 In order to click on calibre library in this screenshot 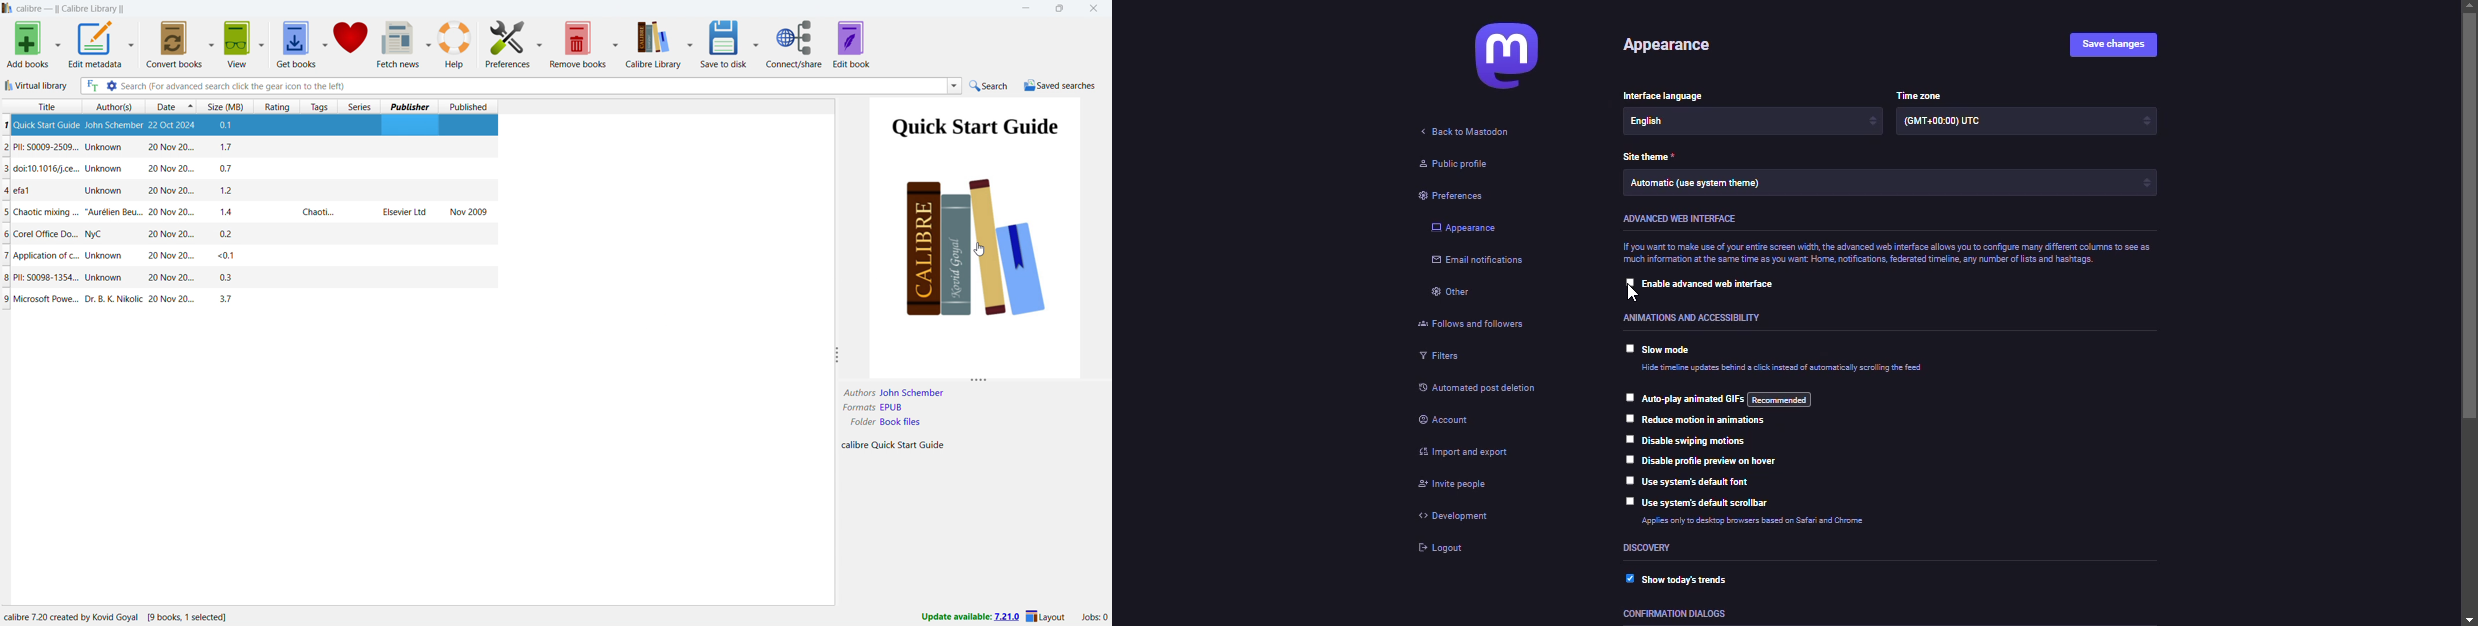, I will do `click(654, 43)`.